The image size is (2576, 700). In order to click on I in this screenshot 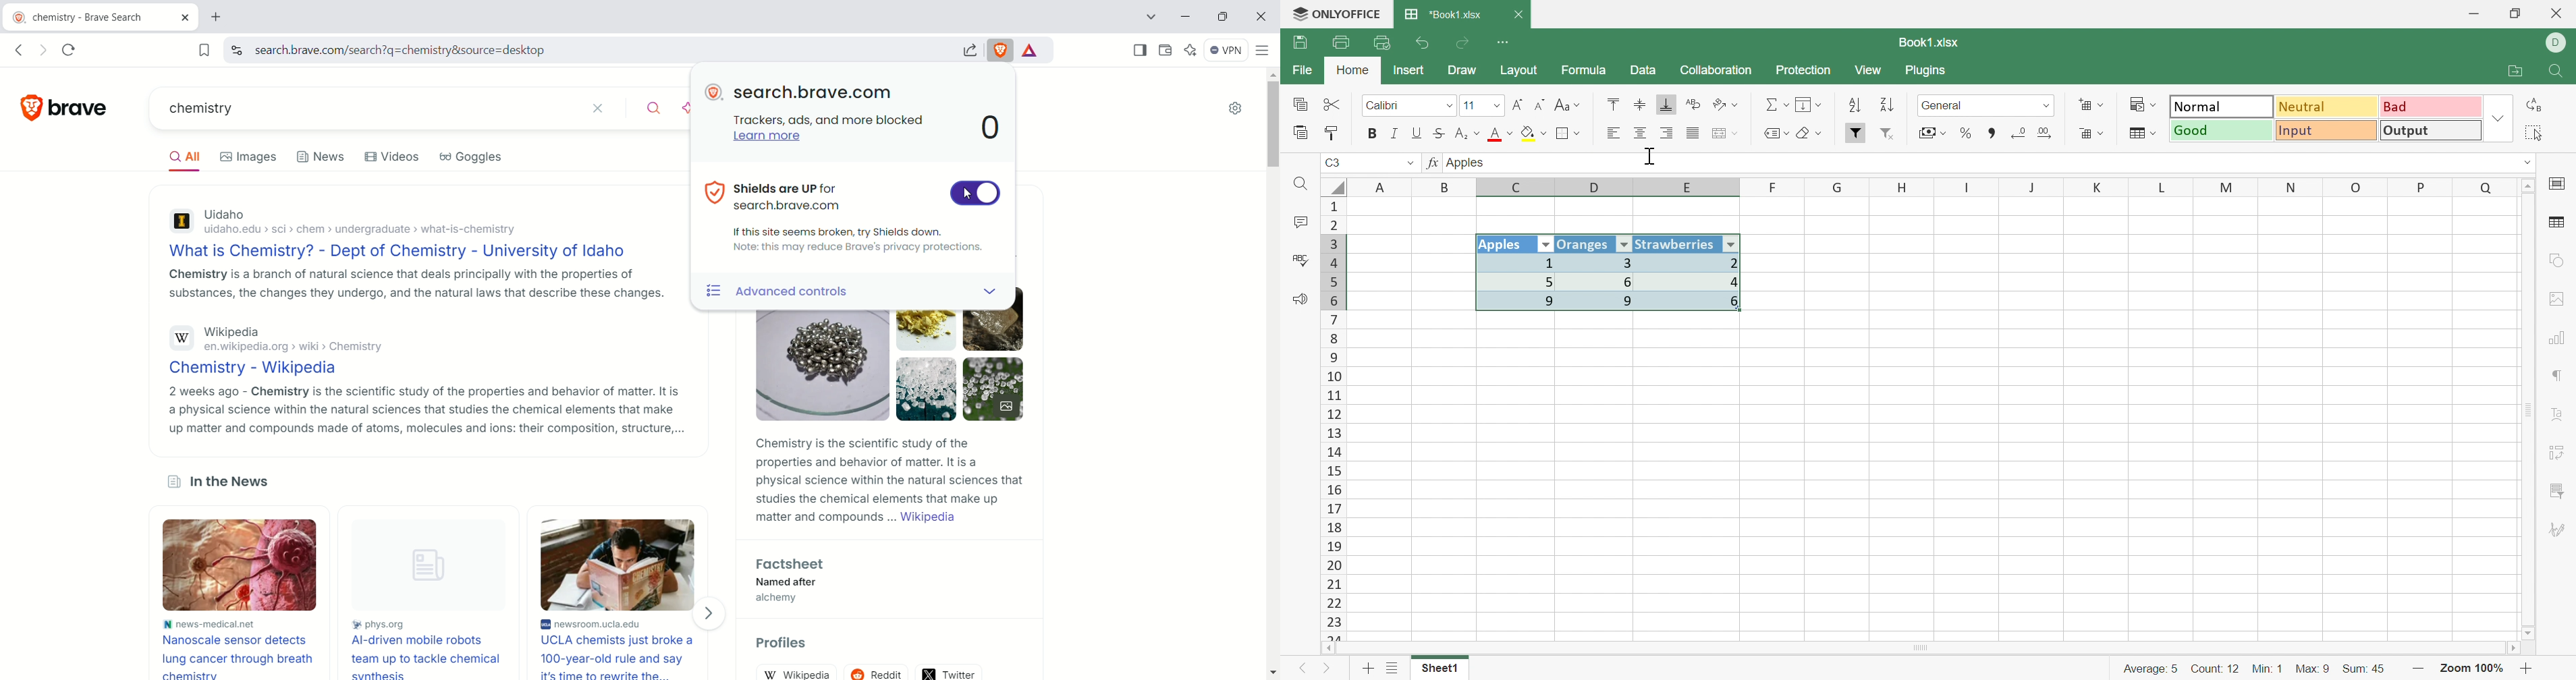, I will do `click(1967, 188)`.